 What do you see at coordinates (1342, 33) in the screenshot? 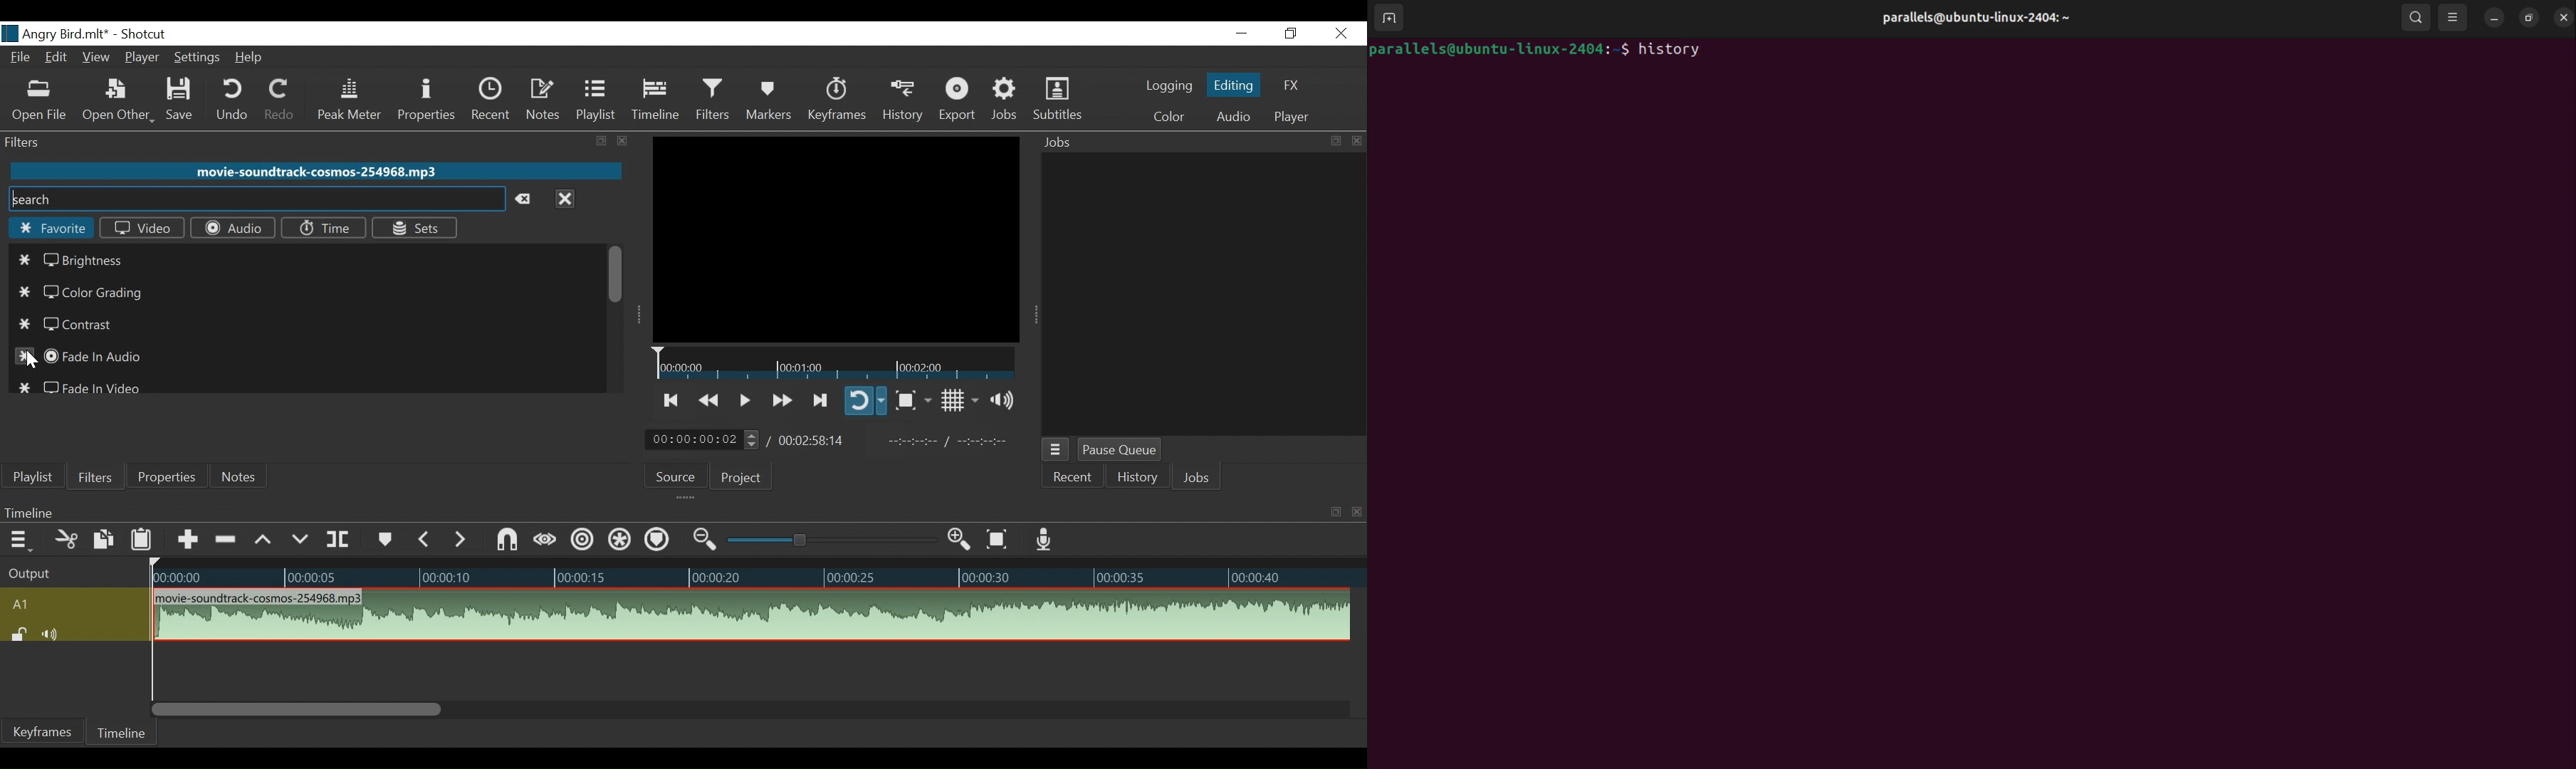
I see `Close` at bounding box center [1342, 33].